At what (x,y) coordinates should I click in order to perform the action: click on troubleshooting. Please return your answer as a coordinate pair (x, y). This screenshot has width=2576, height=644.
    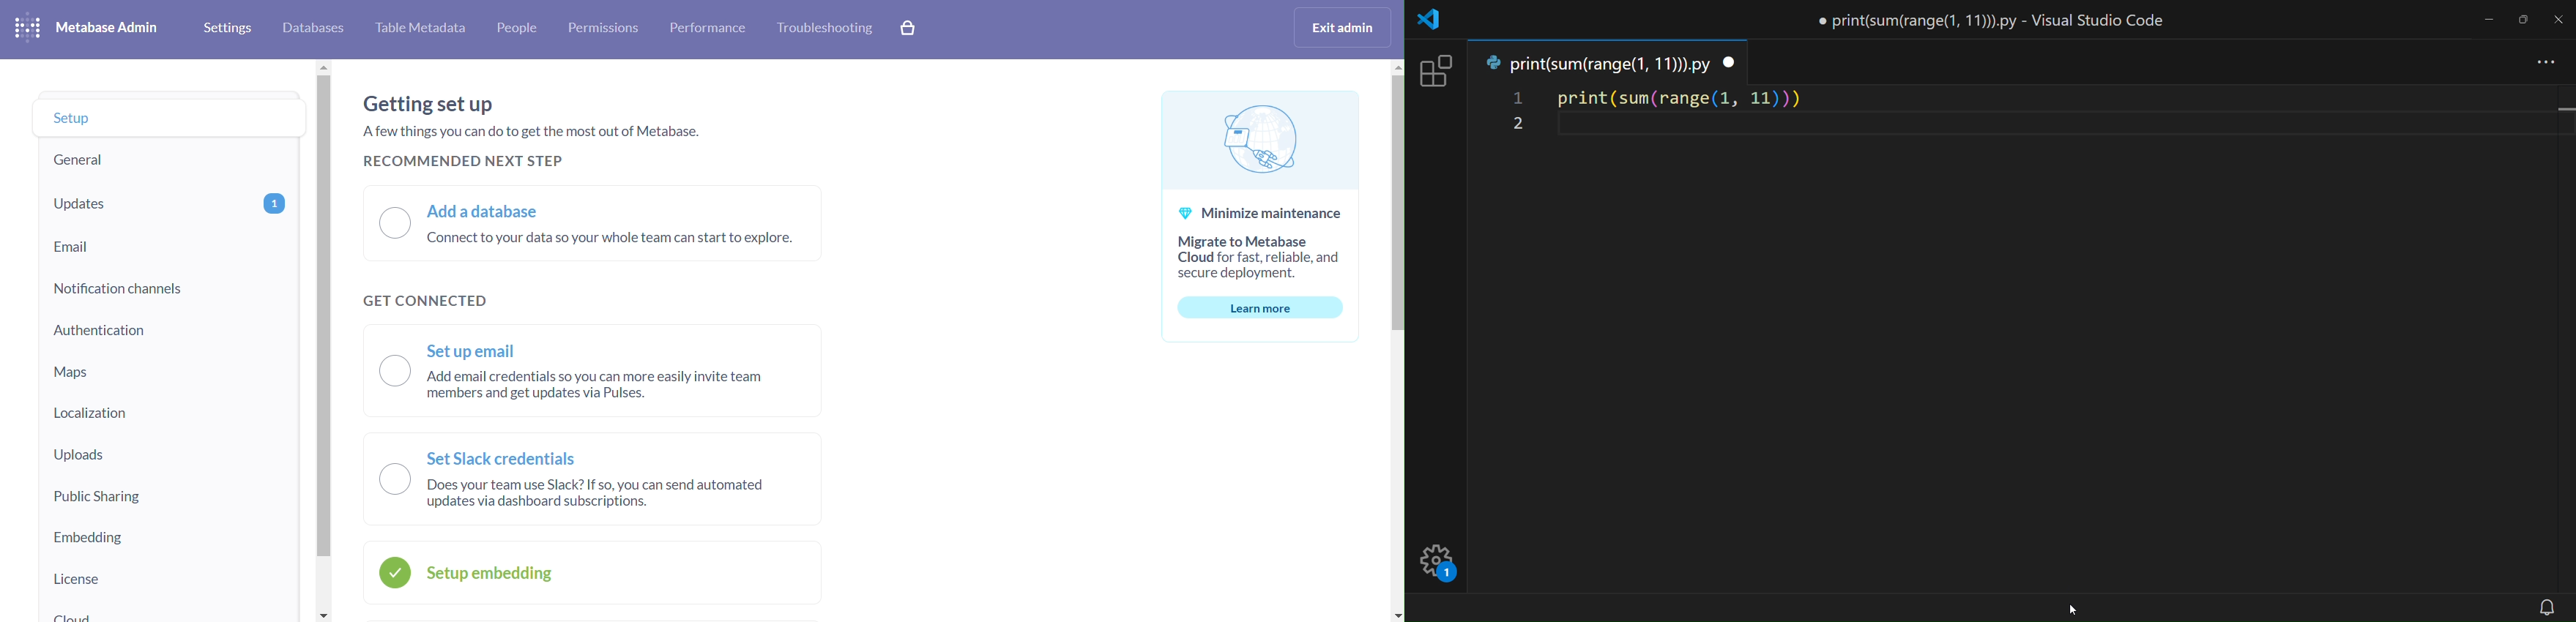
    Looking at the image, I should click on (828, 30).